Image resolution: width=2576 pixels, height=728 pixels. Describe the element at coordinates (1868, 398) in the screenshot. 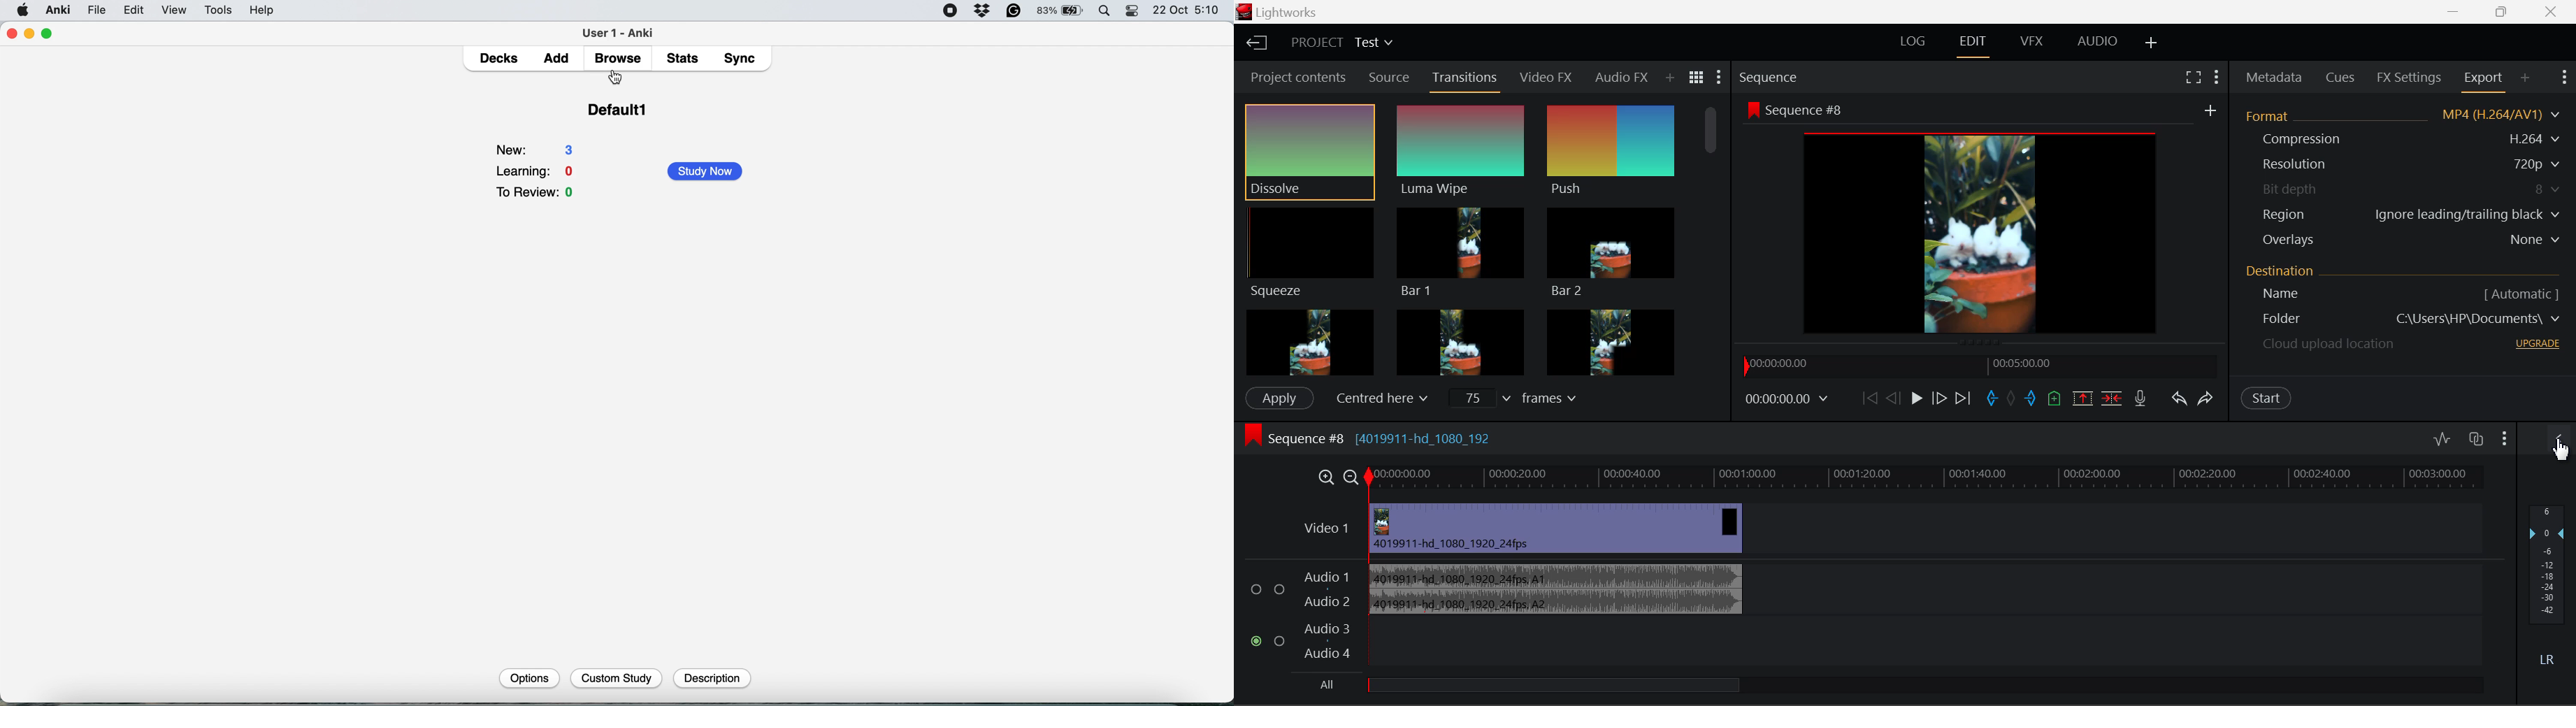

I see `To Start` at that location.